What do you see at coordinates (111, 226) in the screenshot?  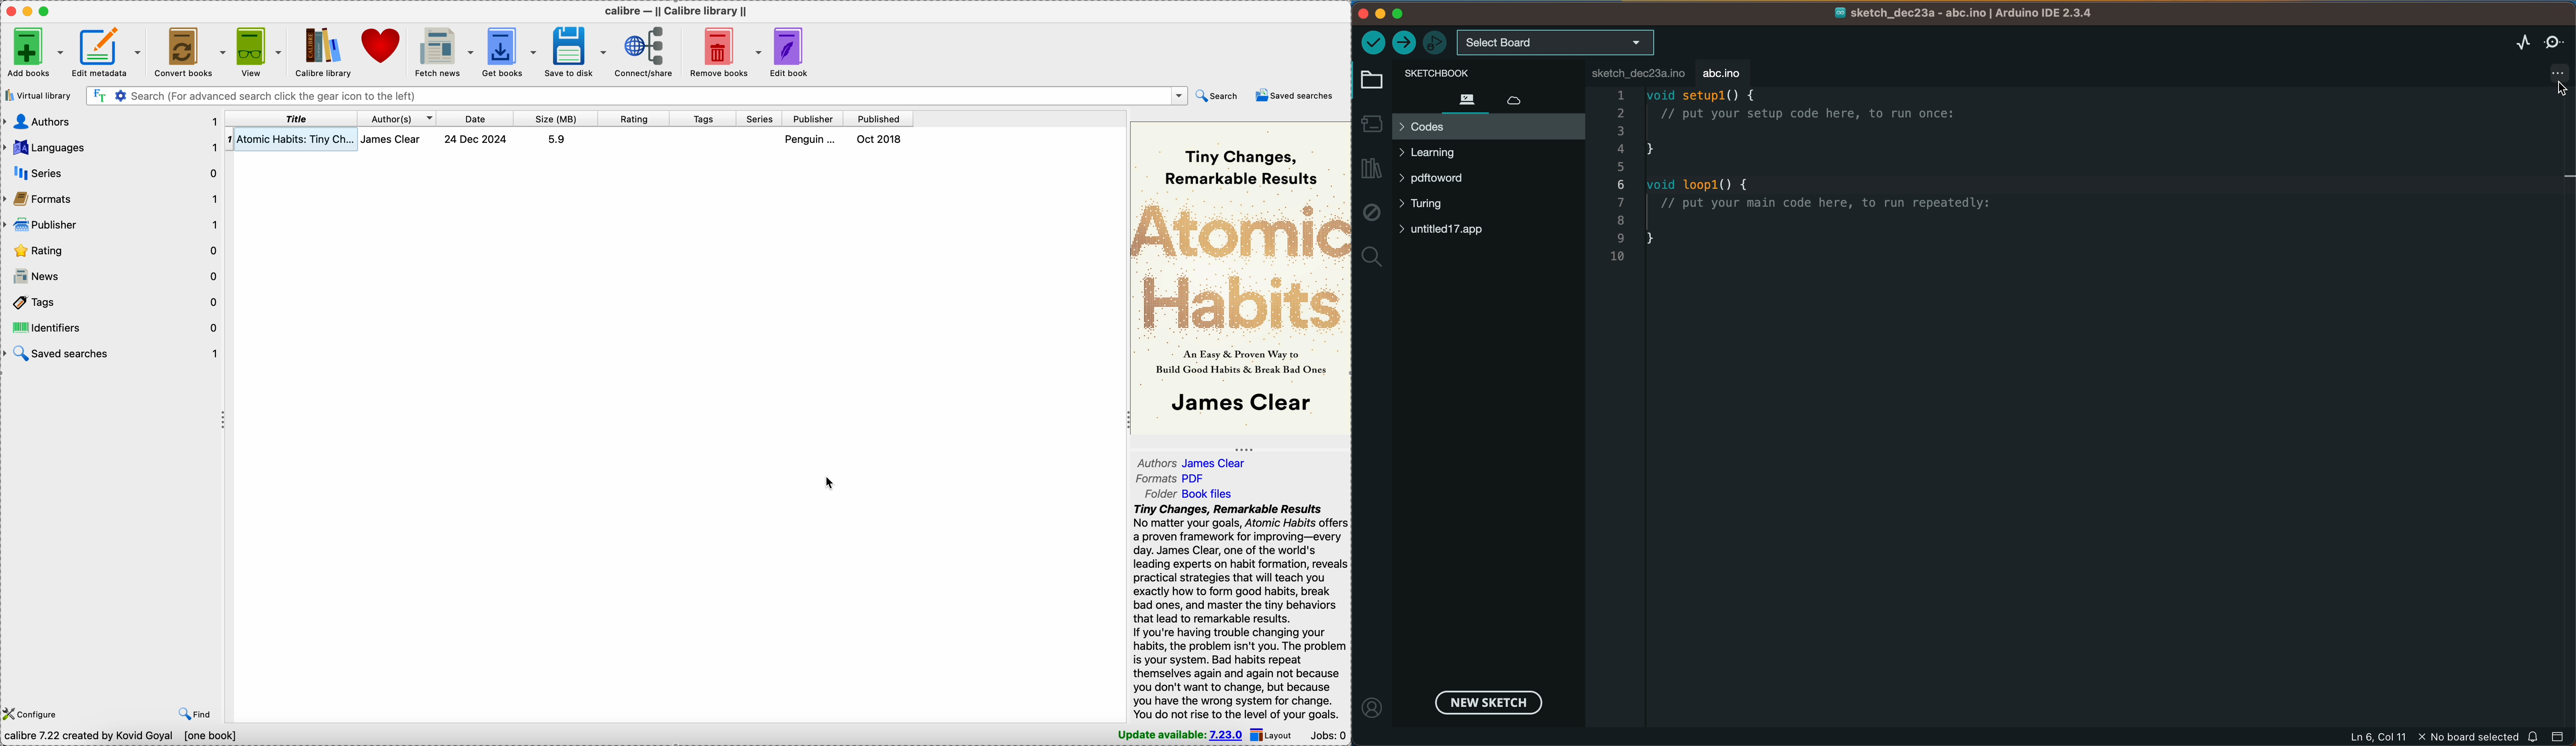 I see `publisher` at bounding box center [111, 226].